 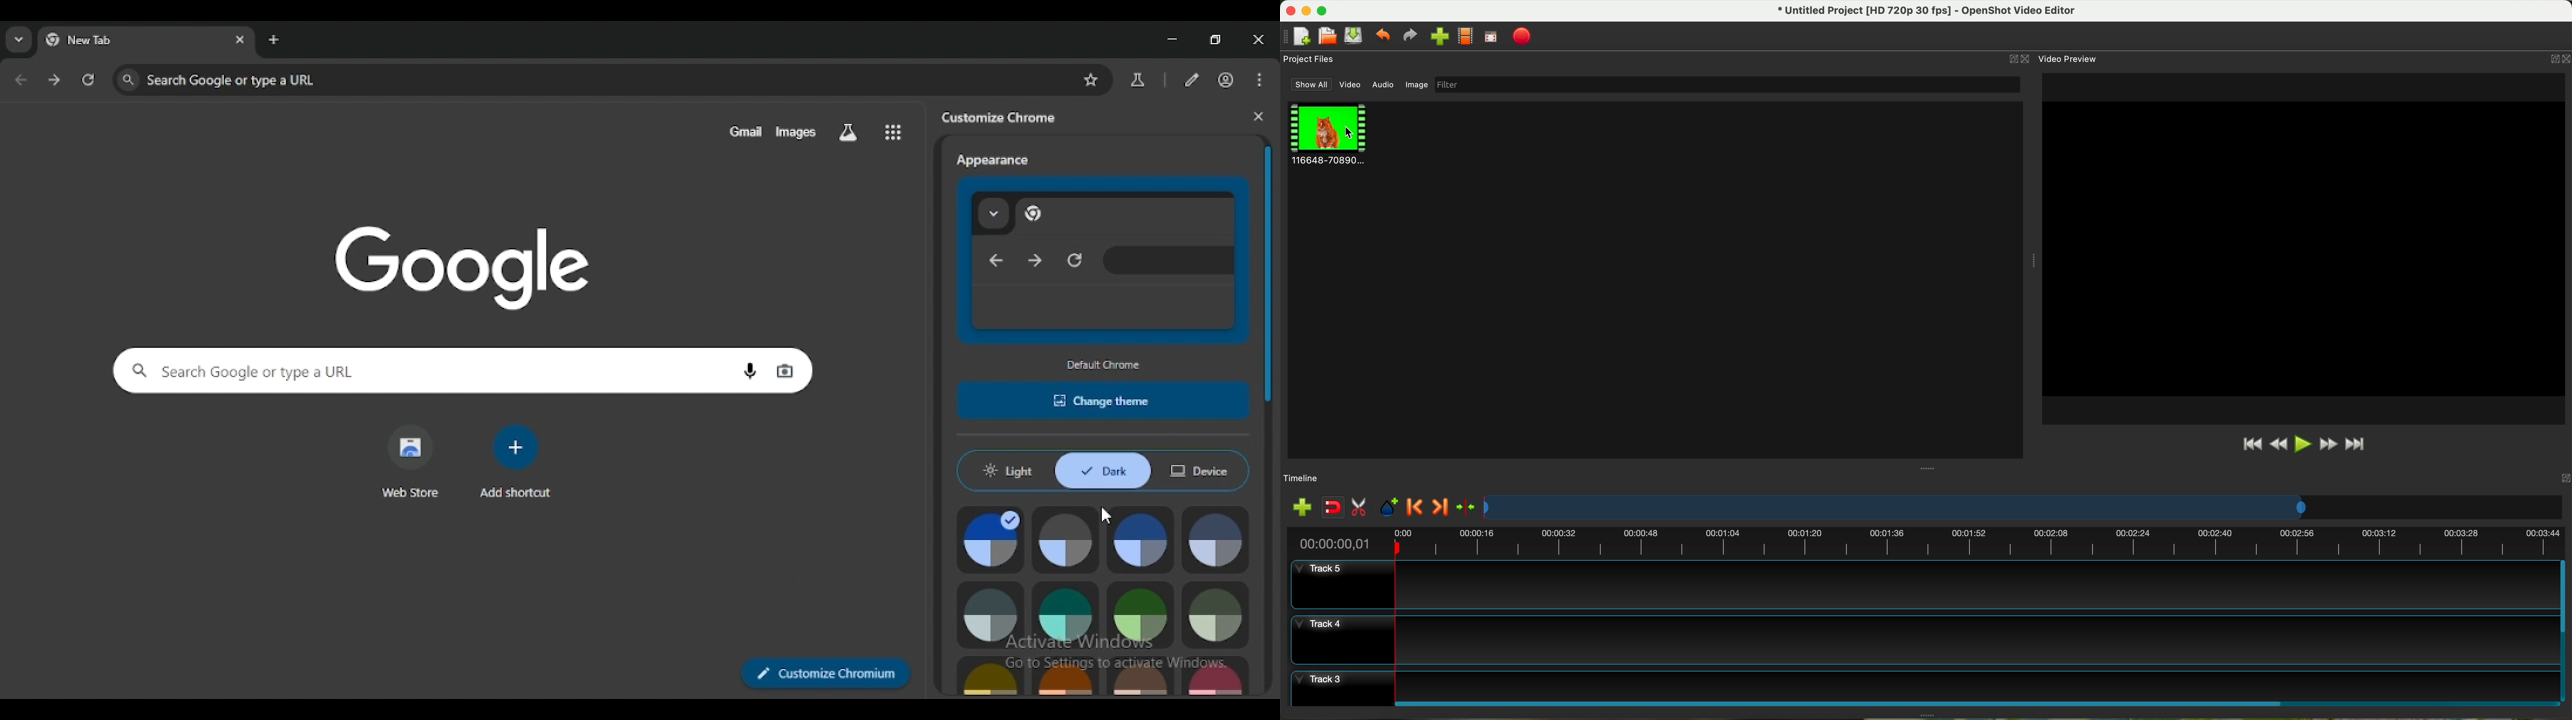 I want to click on google apps, so click(x=893, y=132).